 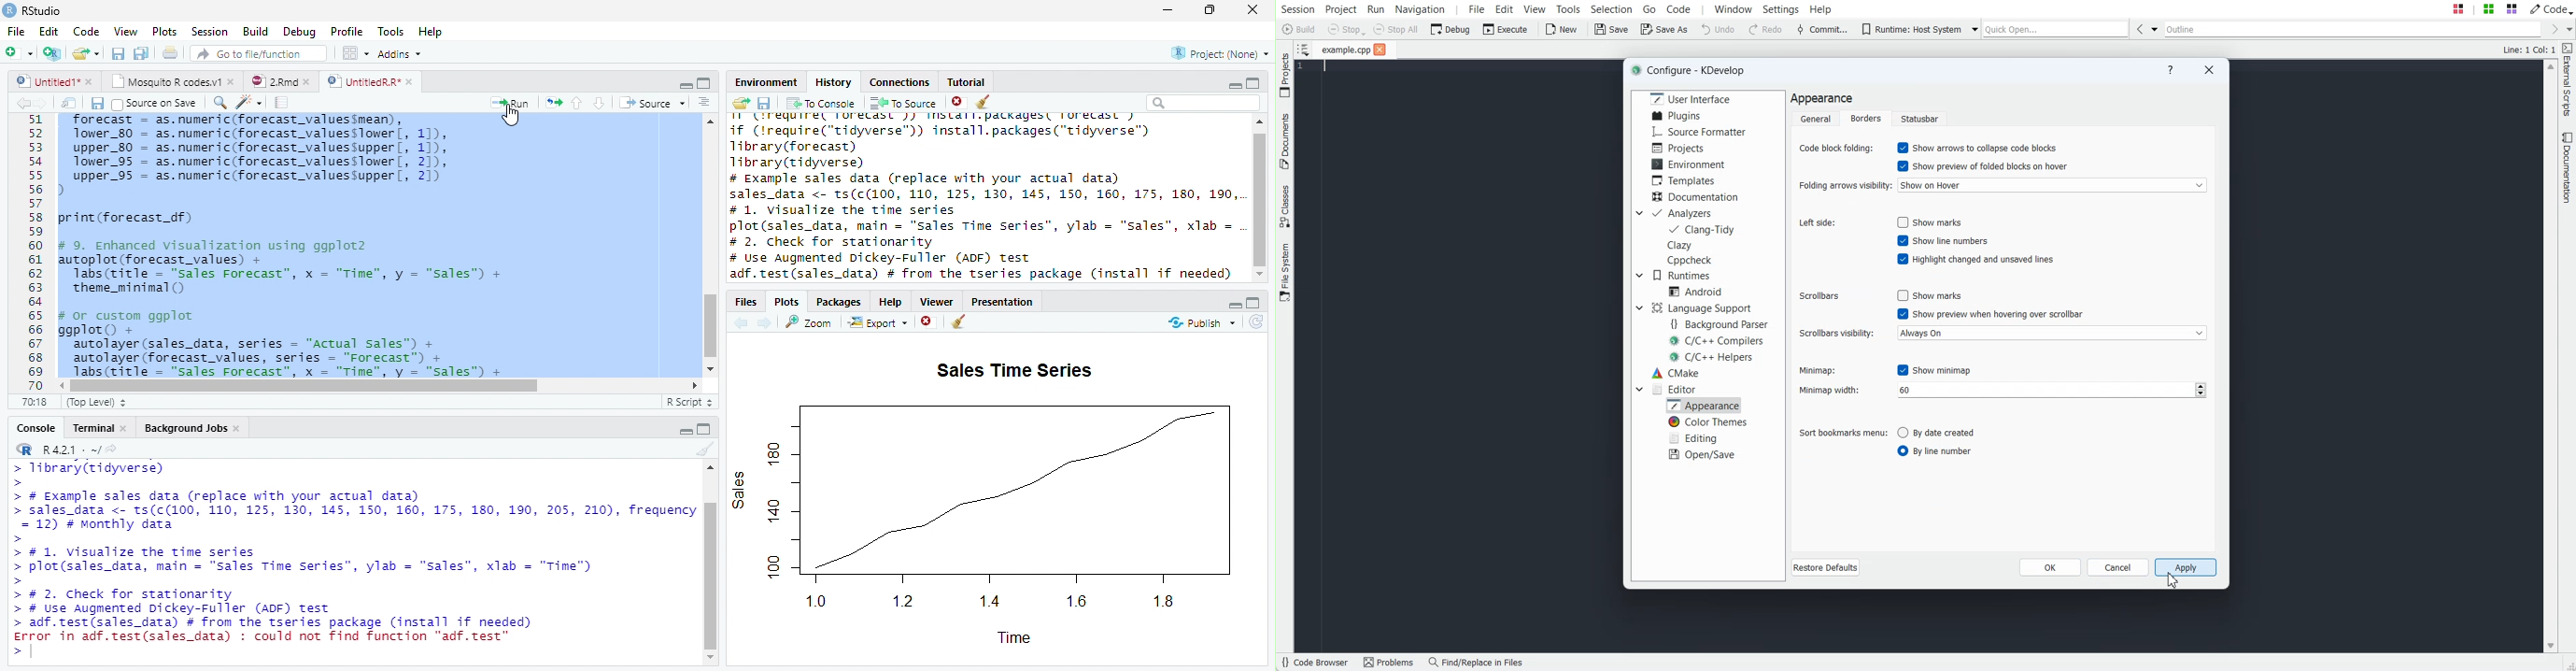 What do you see at coordinates (142, 53) in the screenshot?
I see `Save all open files` at bounding box center [142, 53].